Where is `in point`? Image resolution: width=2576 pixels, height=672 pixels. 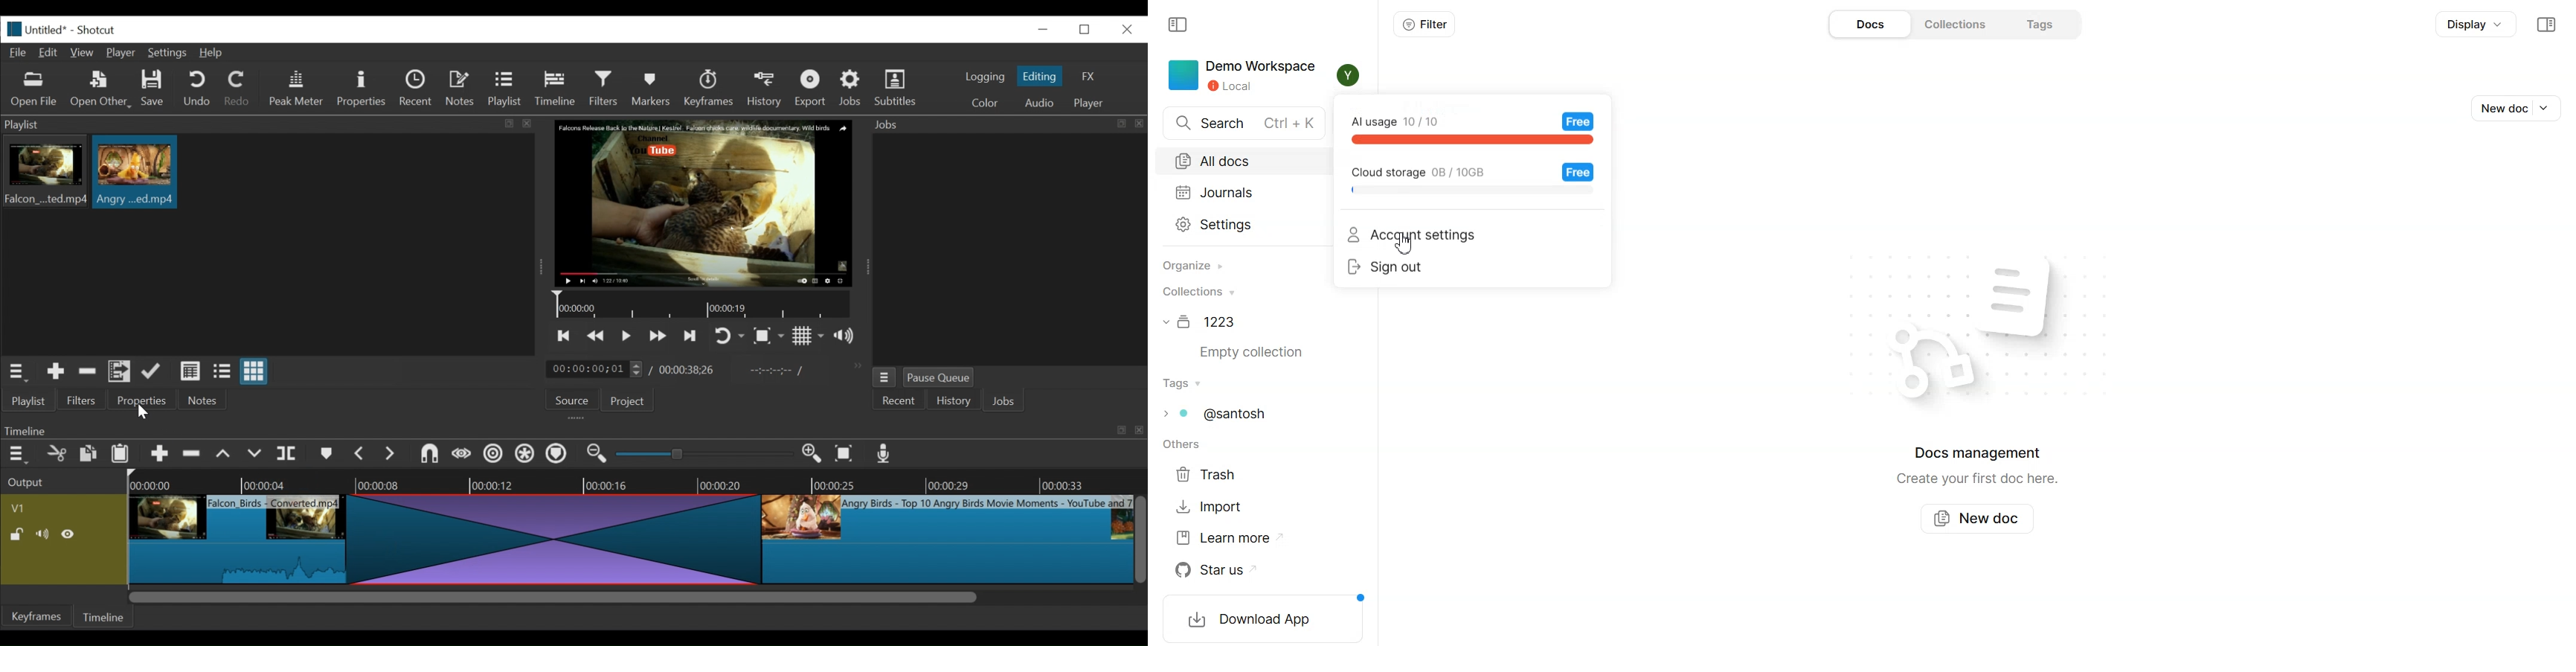 in point is located at coordinates (774, 372).